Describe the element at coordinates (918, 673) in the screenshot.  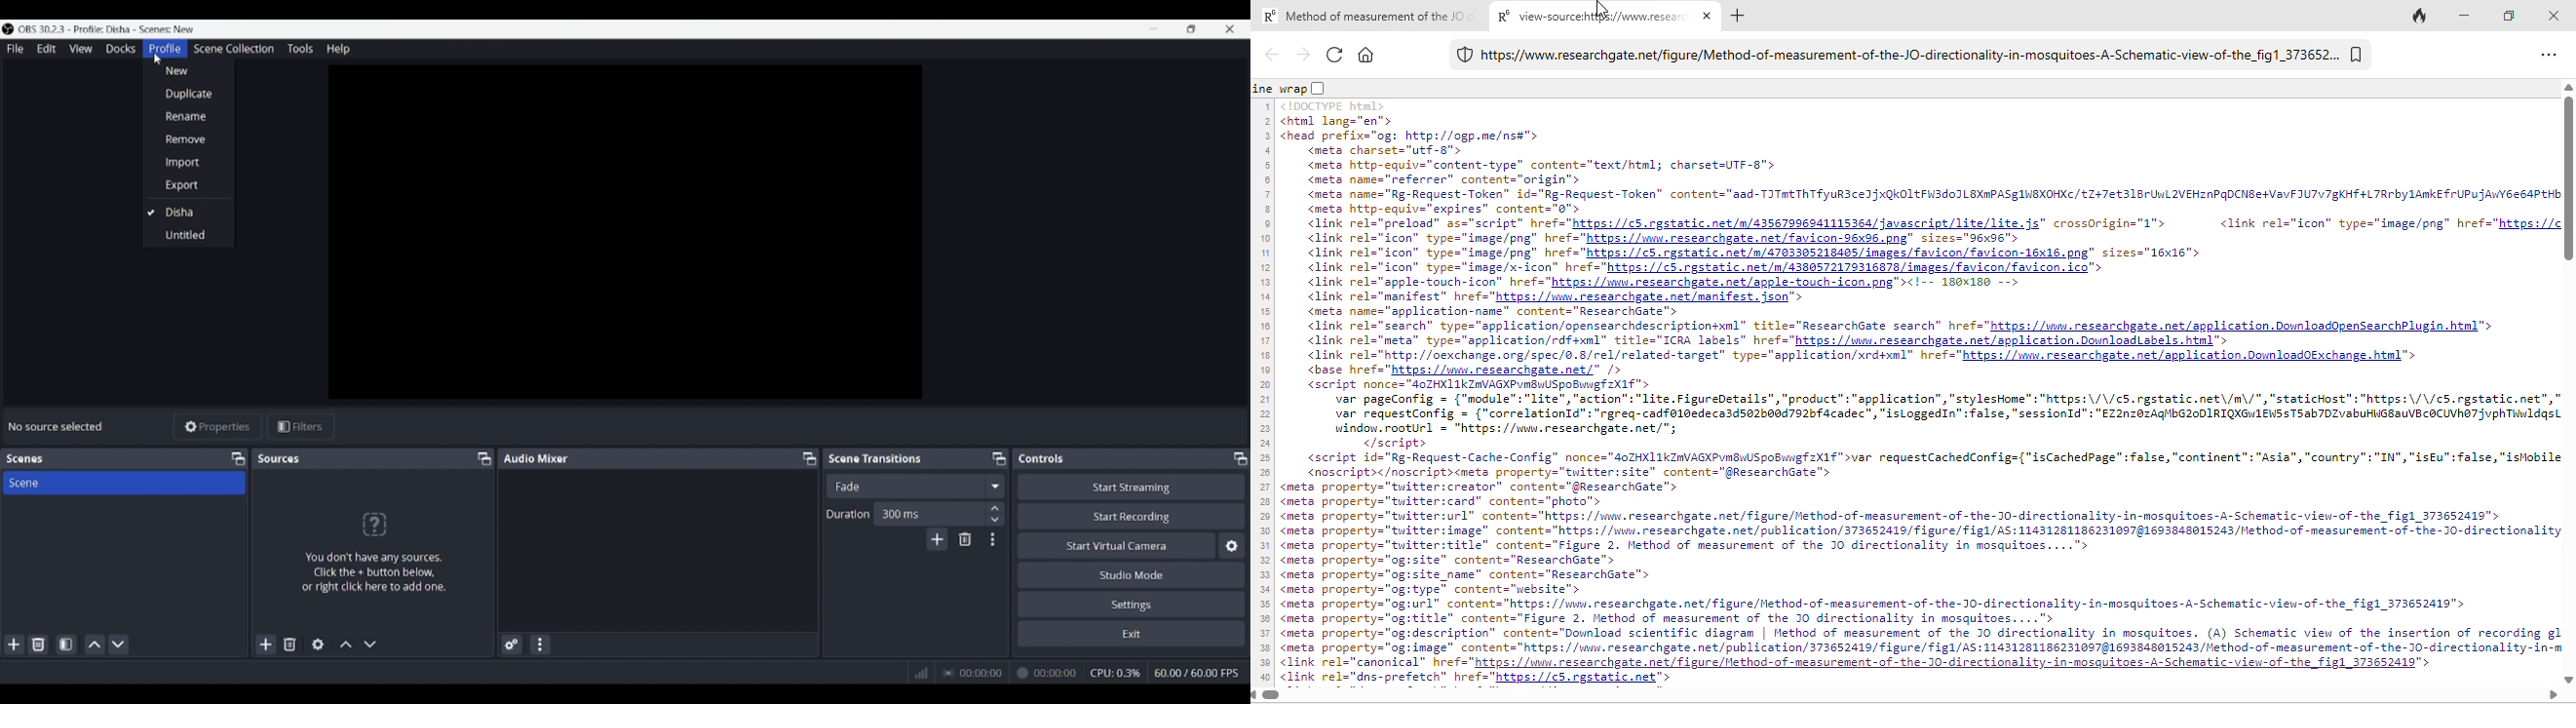
I see `Network` at that location.